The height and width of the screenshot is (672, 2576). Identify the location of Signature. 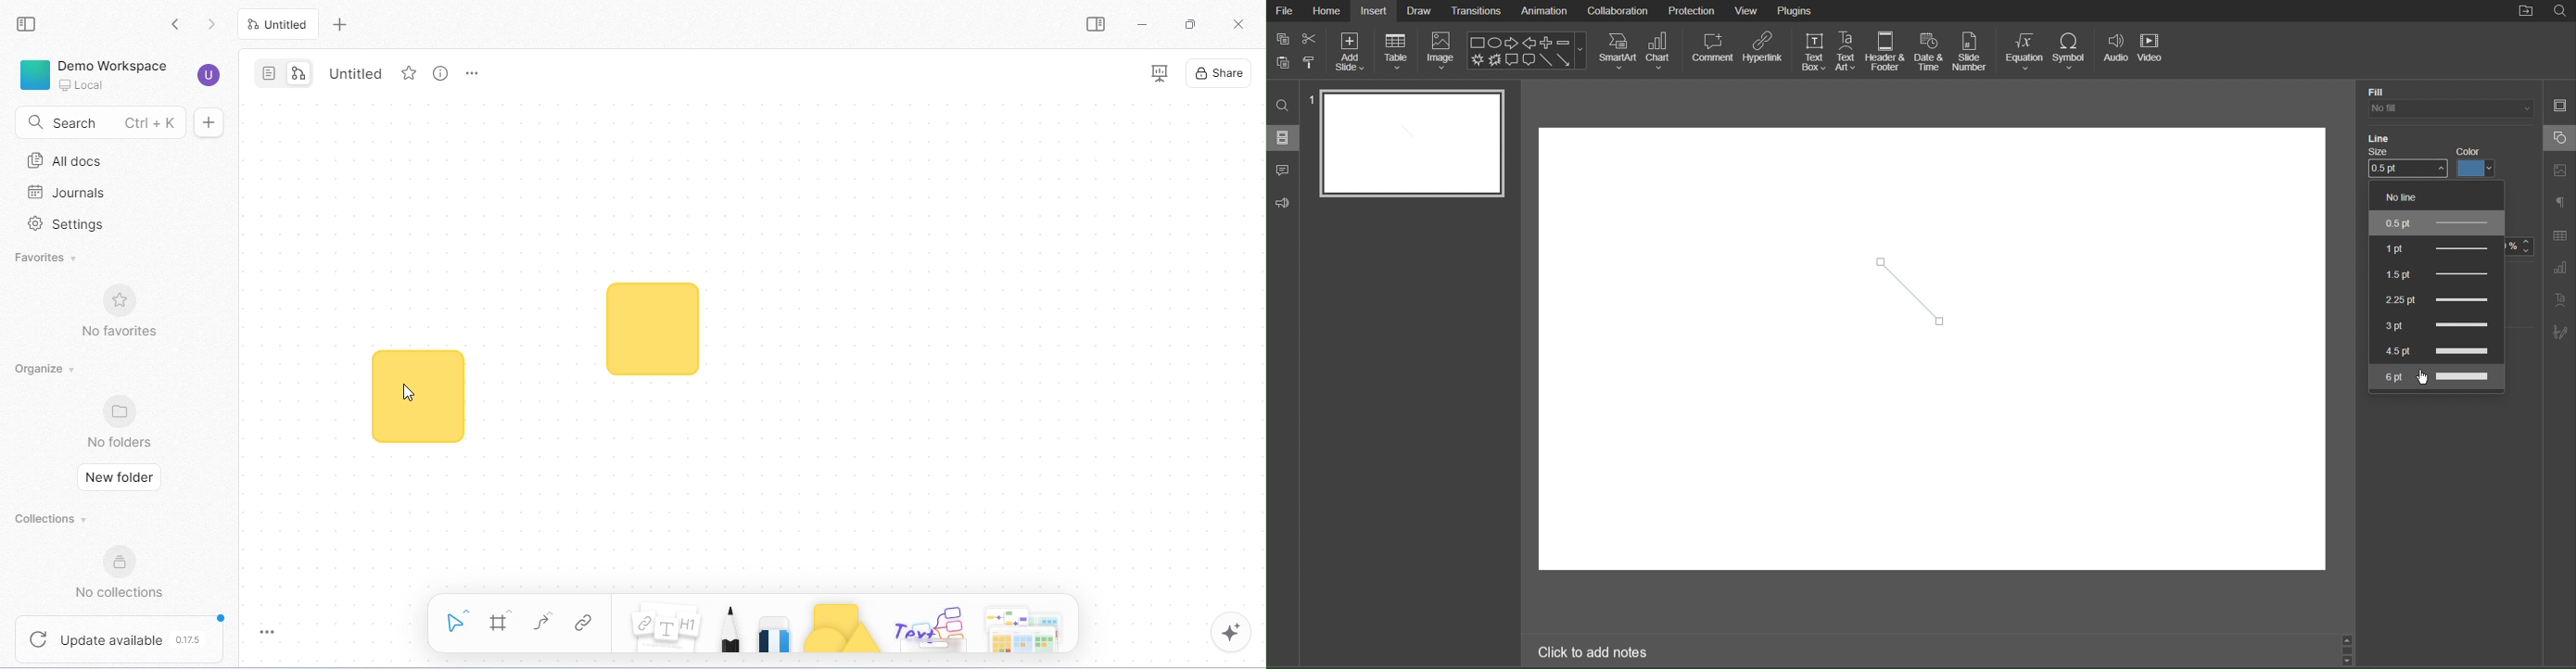
(2561, 332).